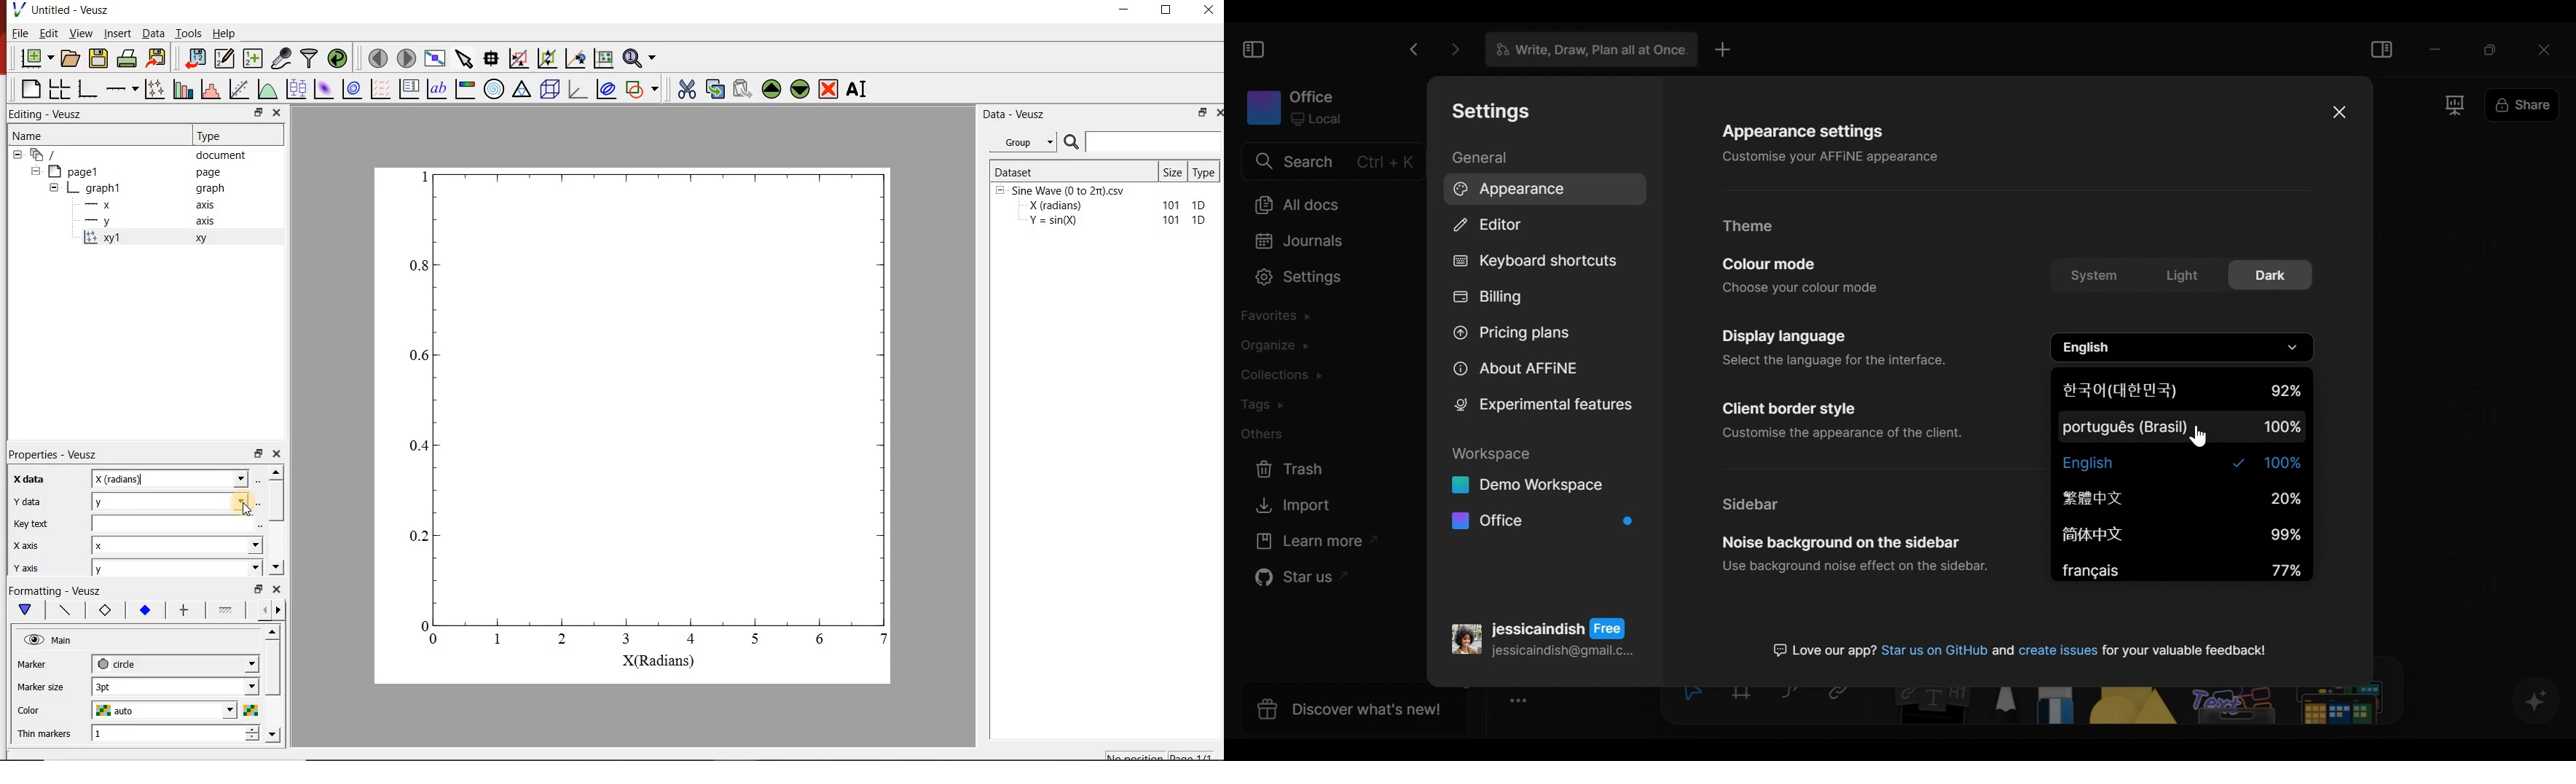 The height and width of the screenshot is (784, 2576). Describe the element at coordinates (1514, 336) in the screenshot. I see `Pricing plans` at that location.